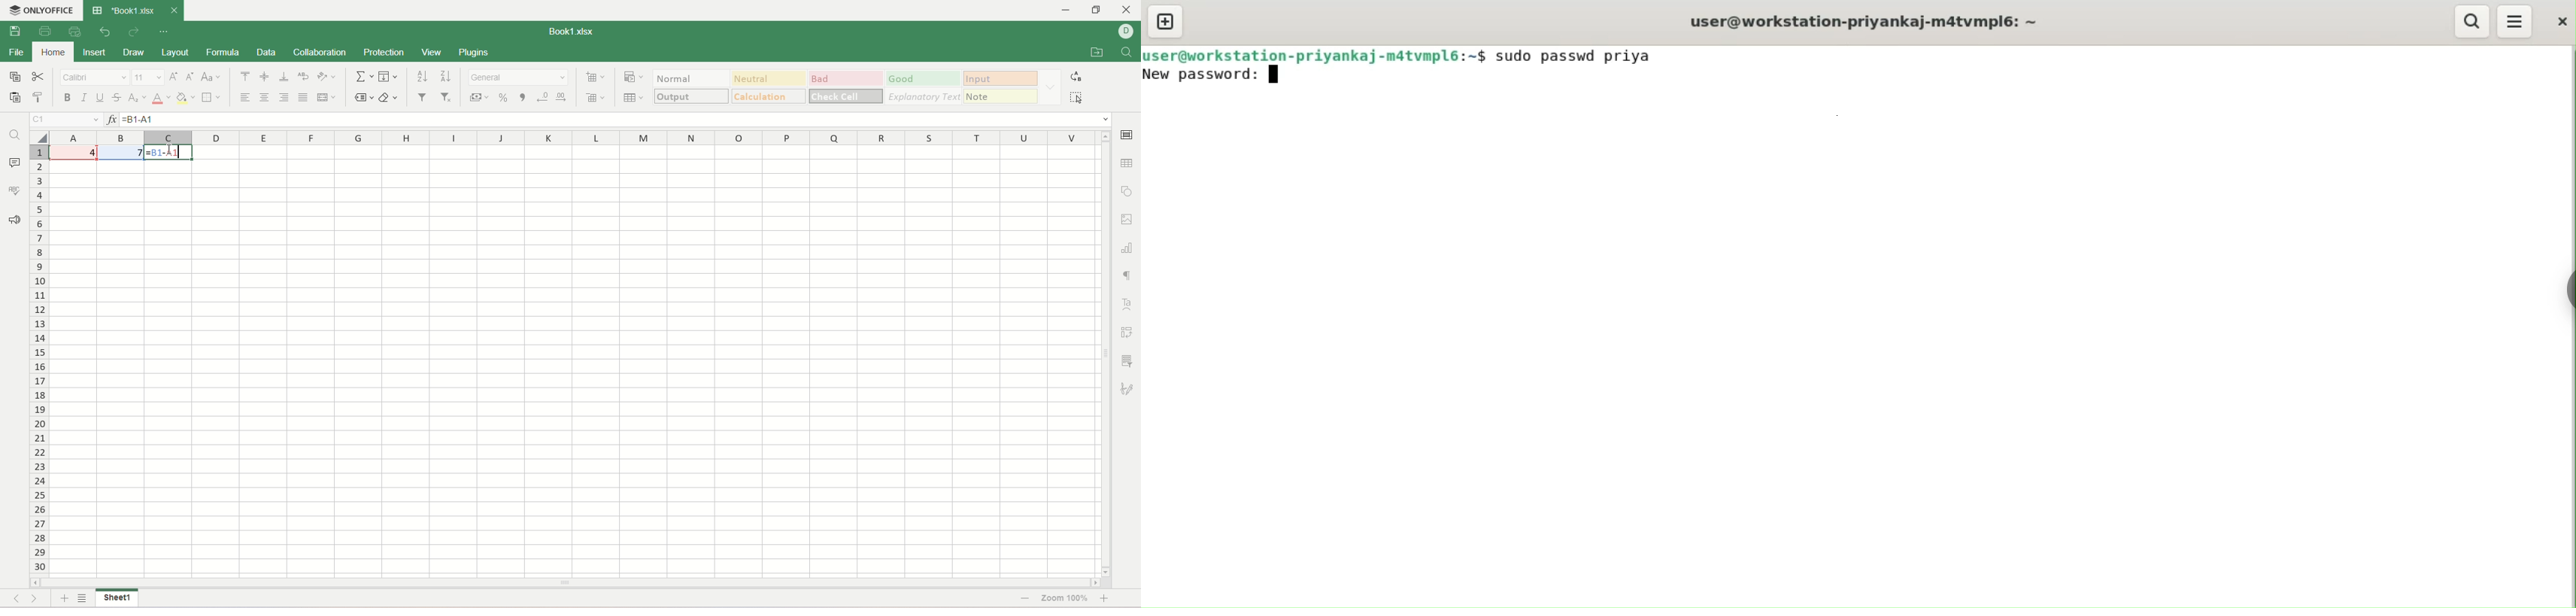 The width and height of the screenshot is (2576, 616). Describe the element at coordinates (178, 153) in the screenshot. I see `cursor` at that location.